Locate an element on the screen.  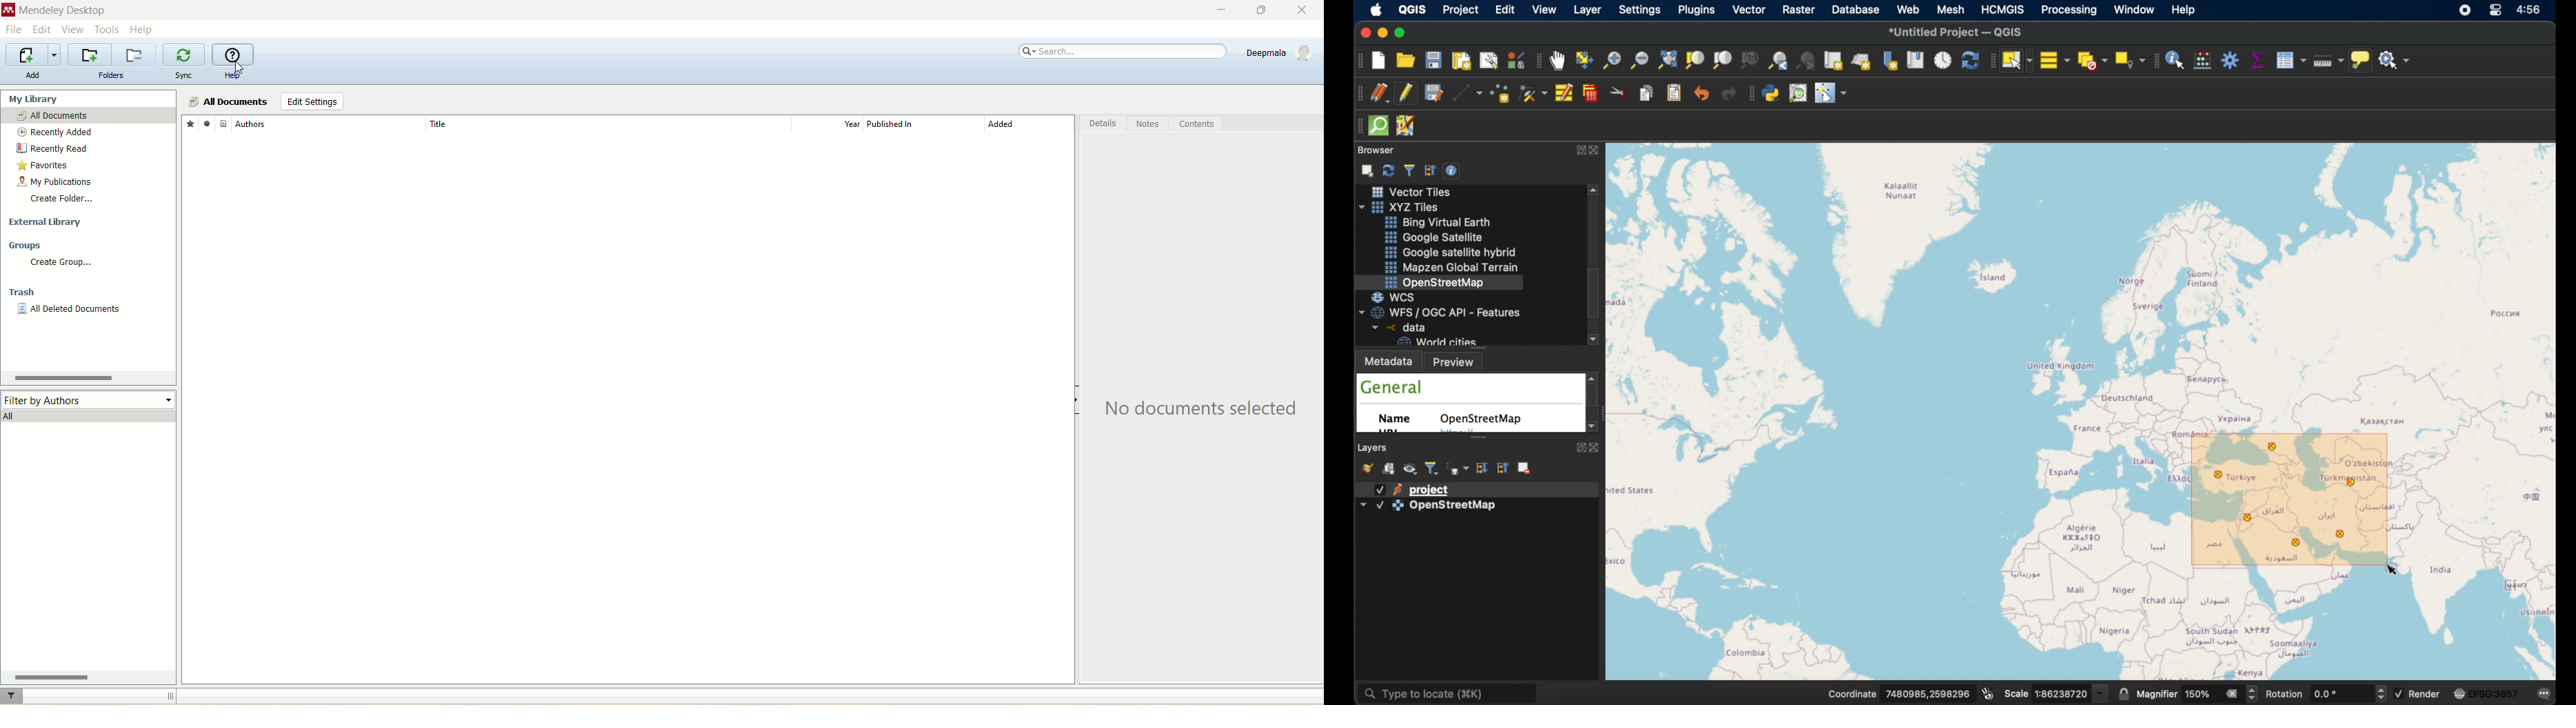
edit is located at coordinates (1507, 10).